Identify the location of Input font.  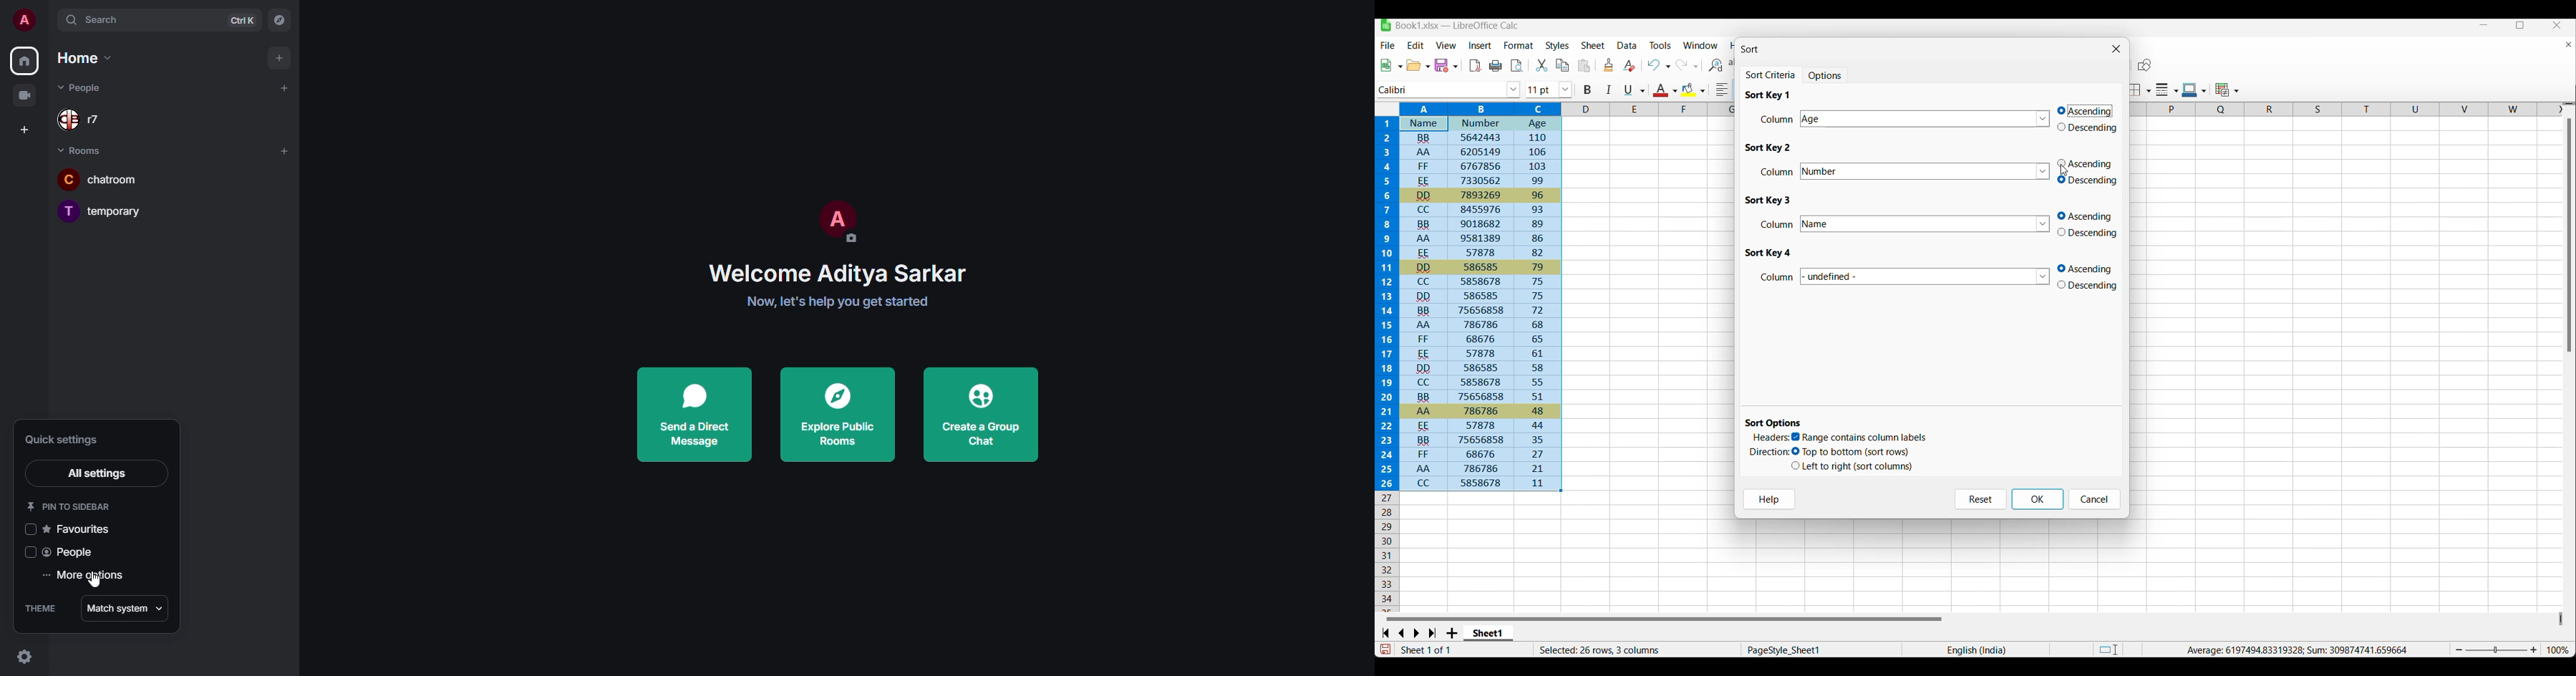
(1442, 90).